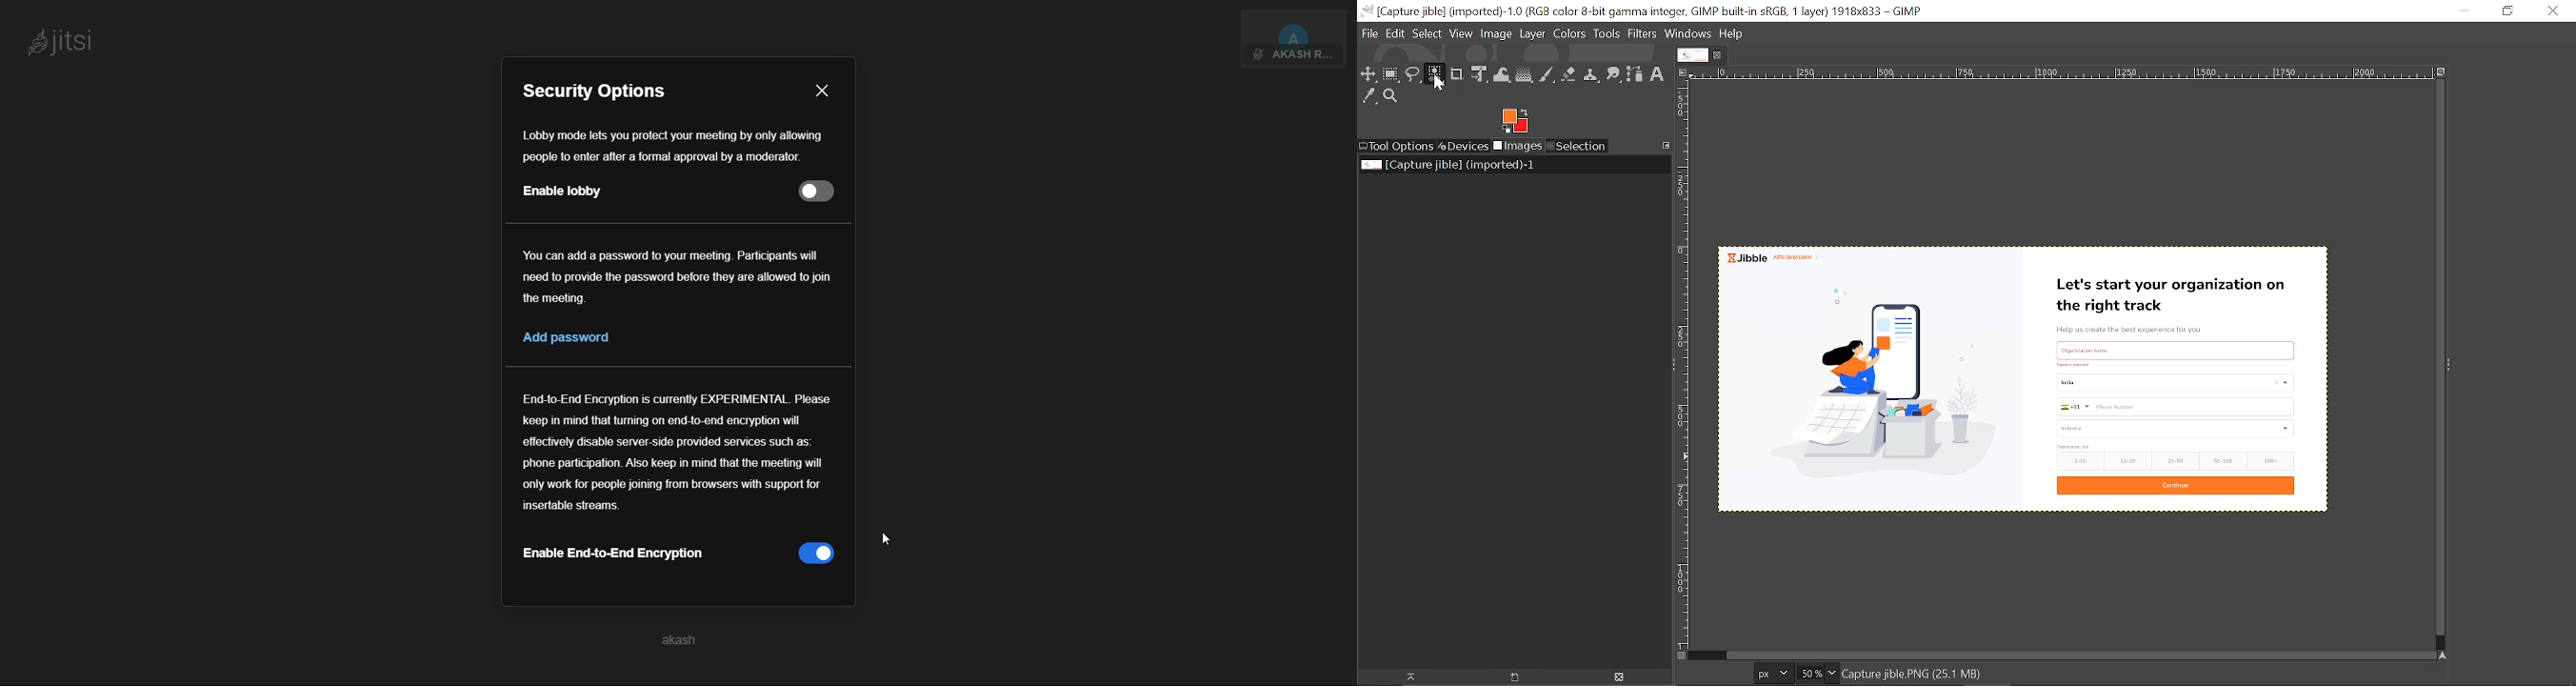 Image resolution: width=2576 pixels, height=700 pixels. I want to click on Zoom tool, so click(1393, 97).